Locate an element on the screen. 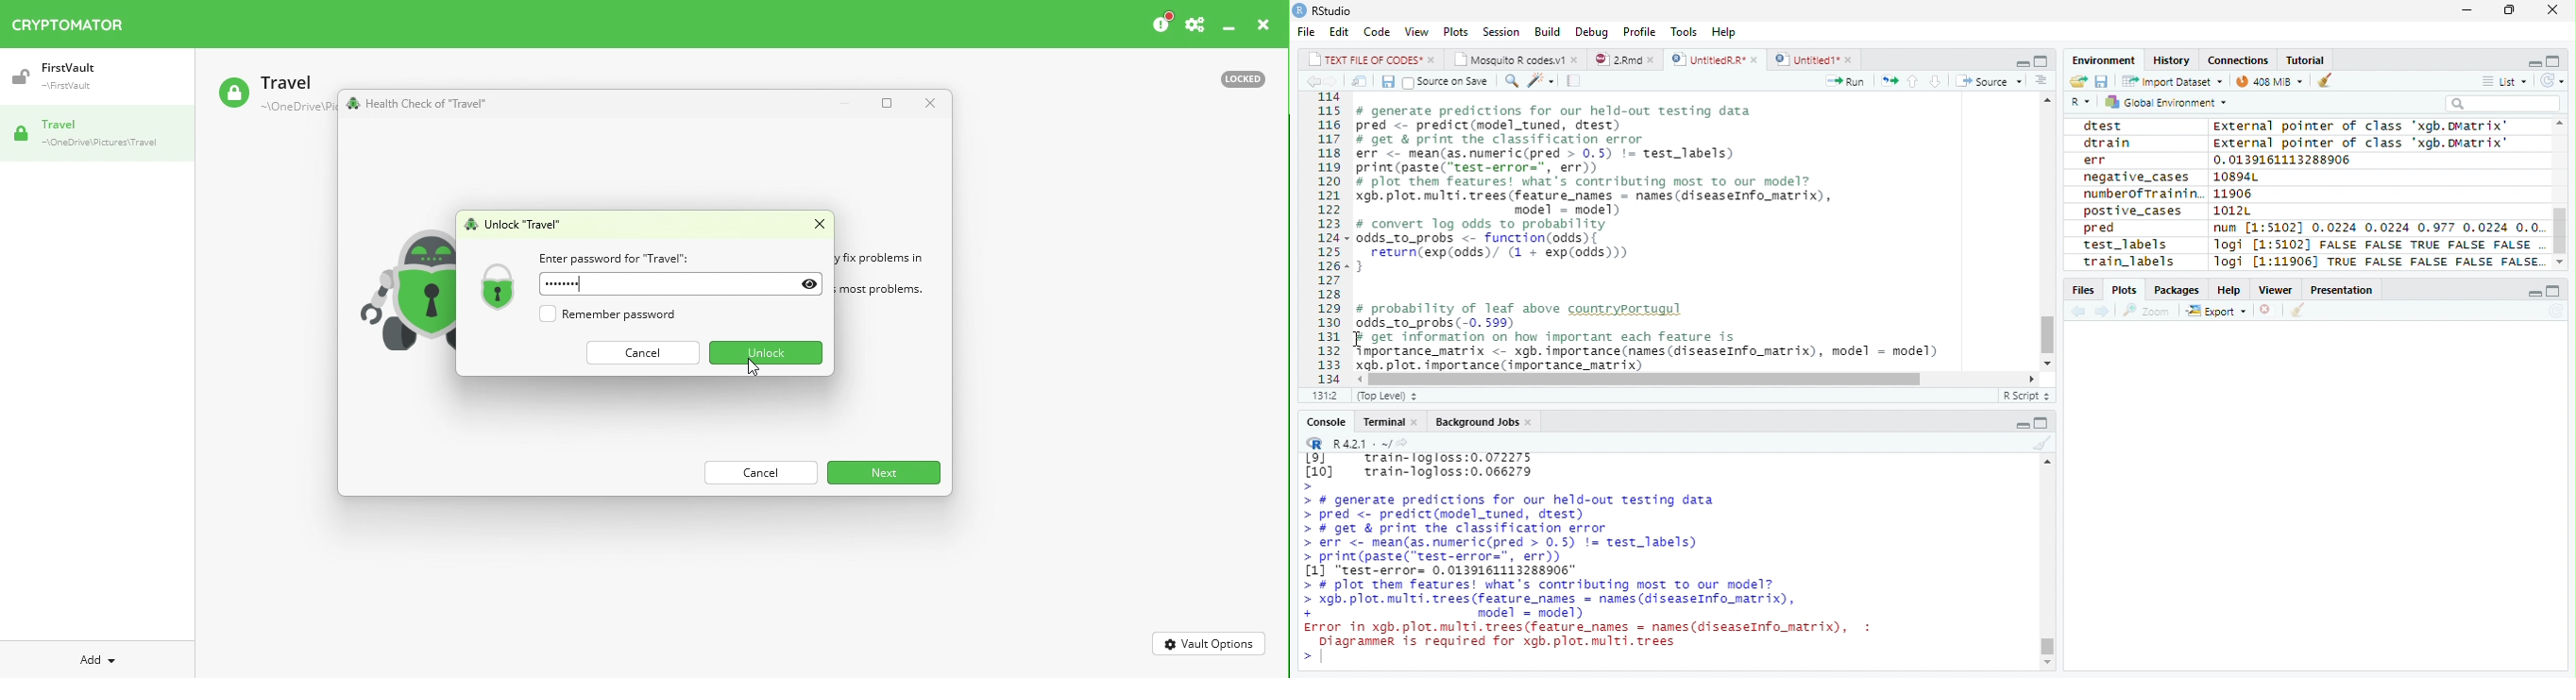 Image resolution: width=2576 pixels, height=700 pixels. Minimize is located at coordinates (2466, 10).